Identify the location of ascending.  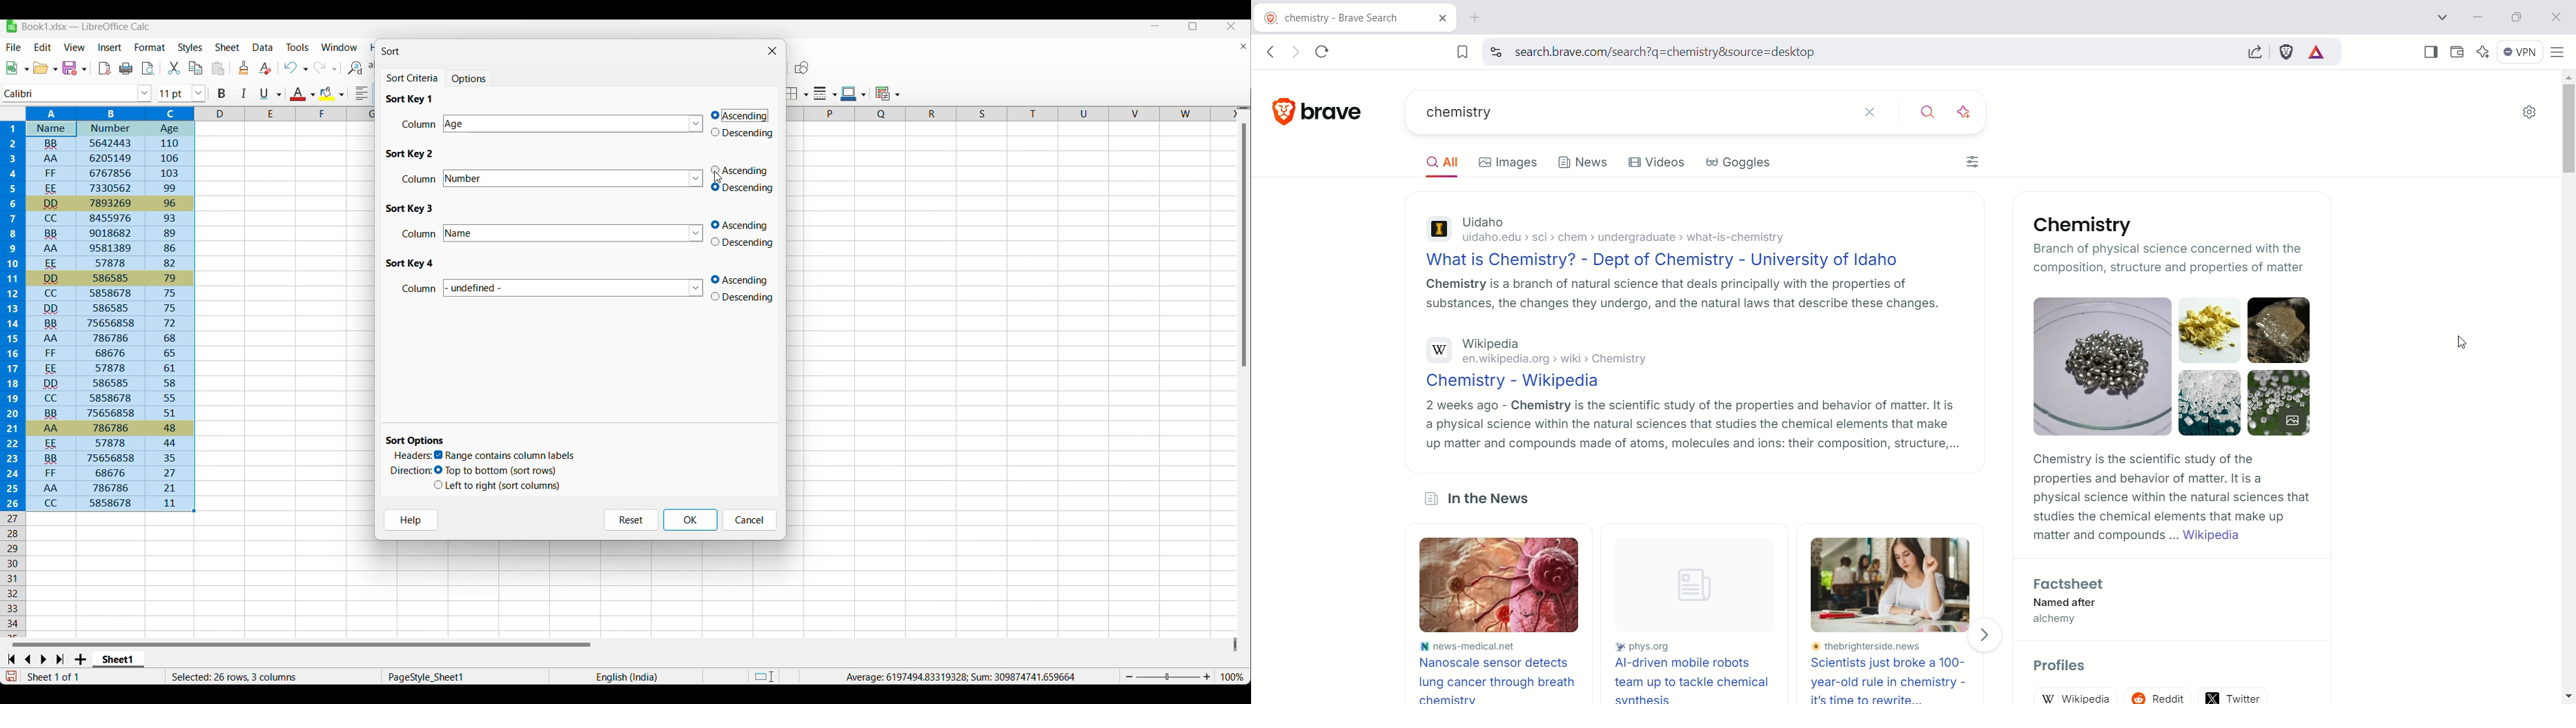
(744, 225).